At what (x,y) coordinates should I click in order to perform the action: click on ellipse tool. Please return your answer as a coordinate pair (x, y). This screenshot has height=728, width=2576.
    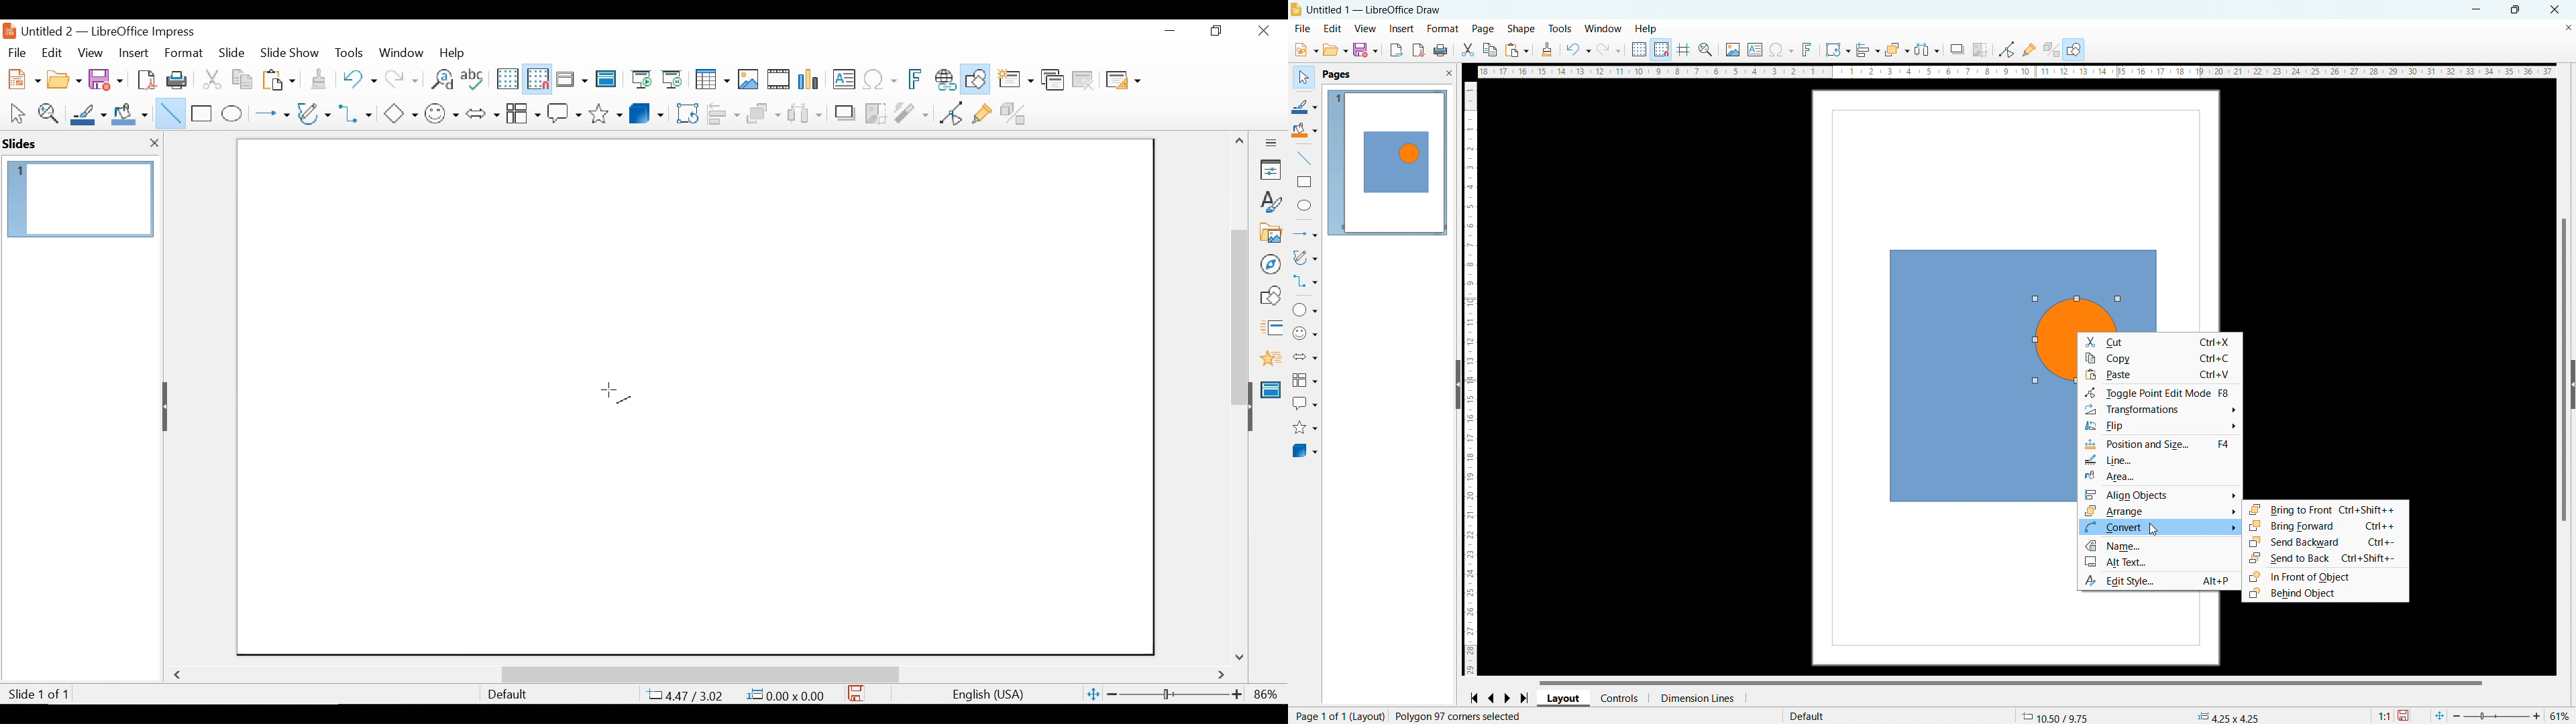
    Looking at the image, I should click on (1305, 206).